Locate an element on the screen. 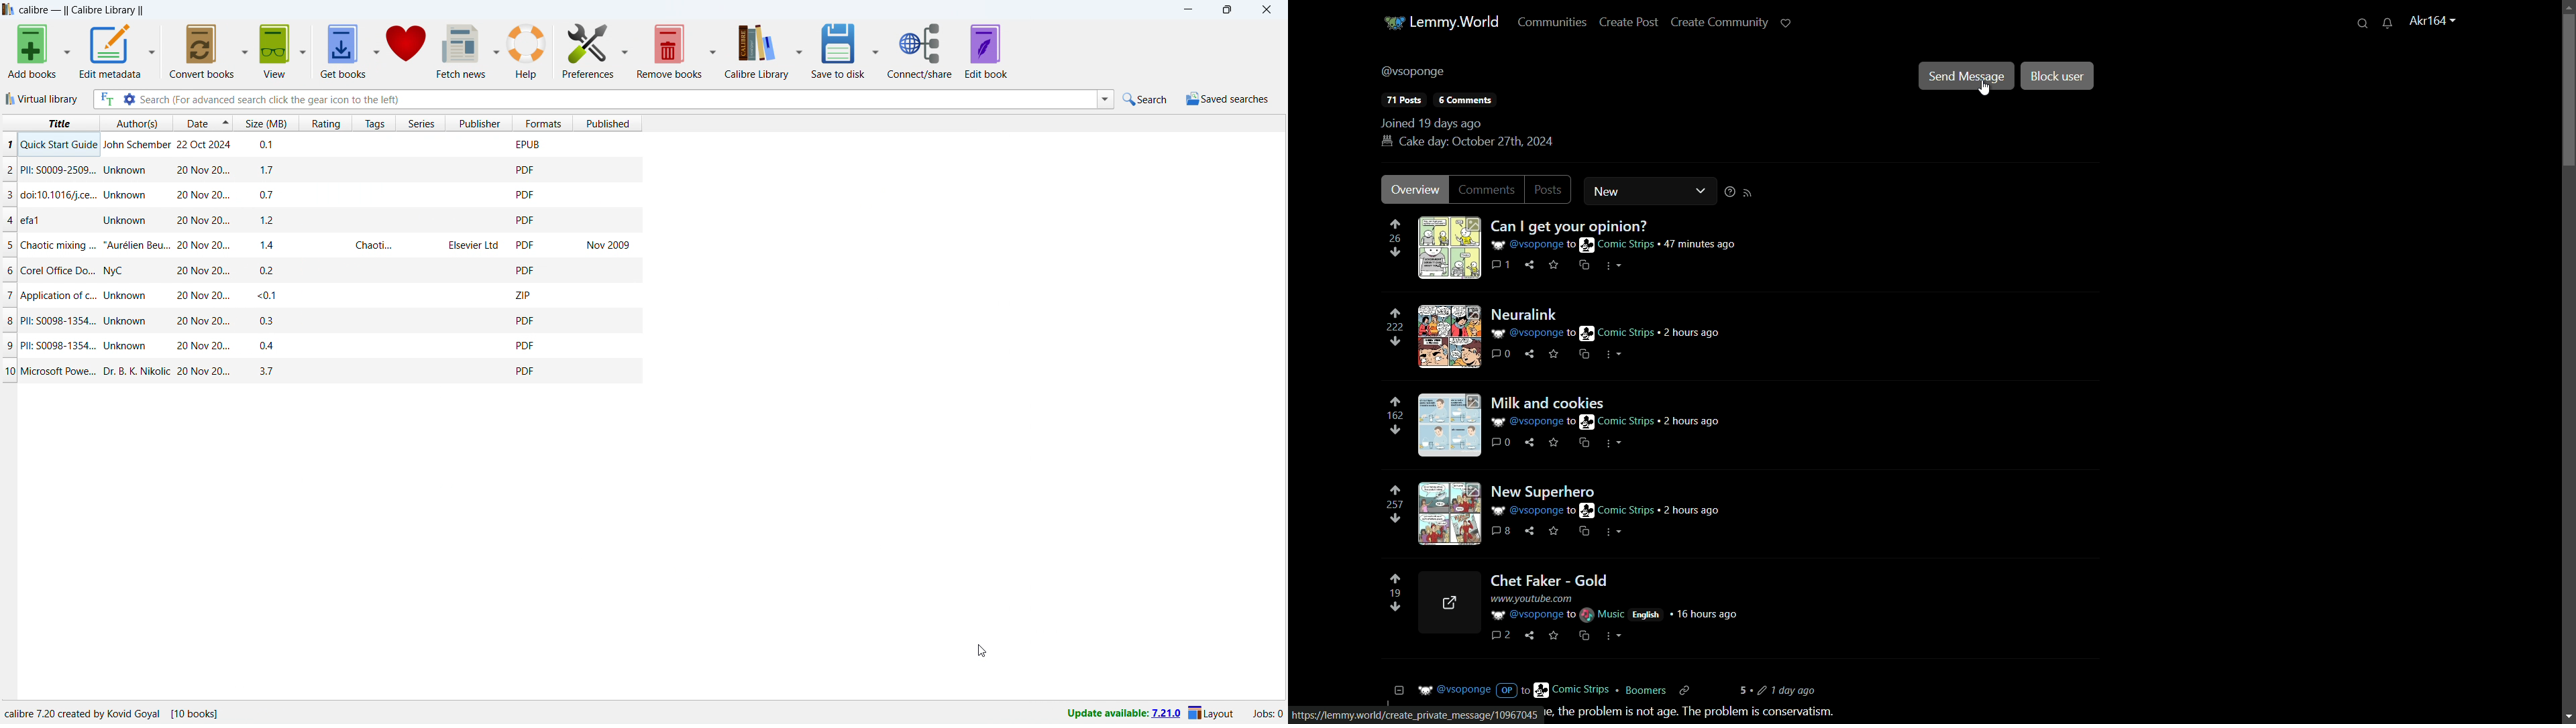  5 Chaotic mixing ... "Aurélien Beu... 20 Nov 20... 14 Chaoti... Elsevier Ltd Nov 2009 is located at coordinates (319, 241).